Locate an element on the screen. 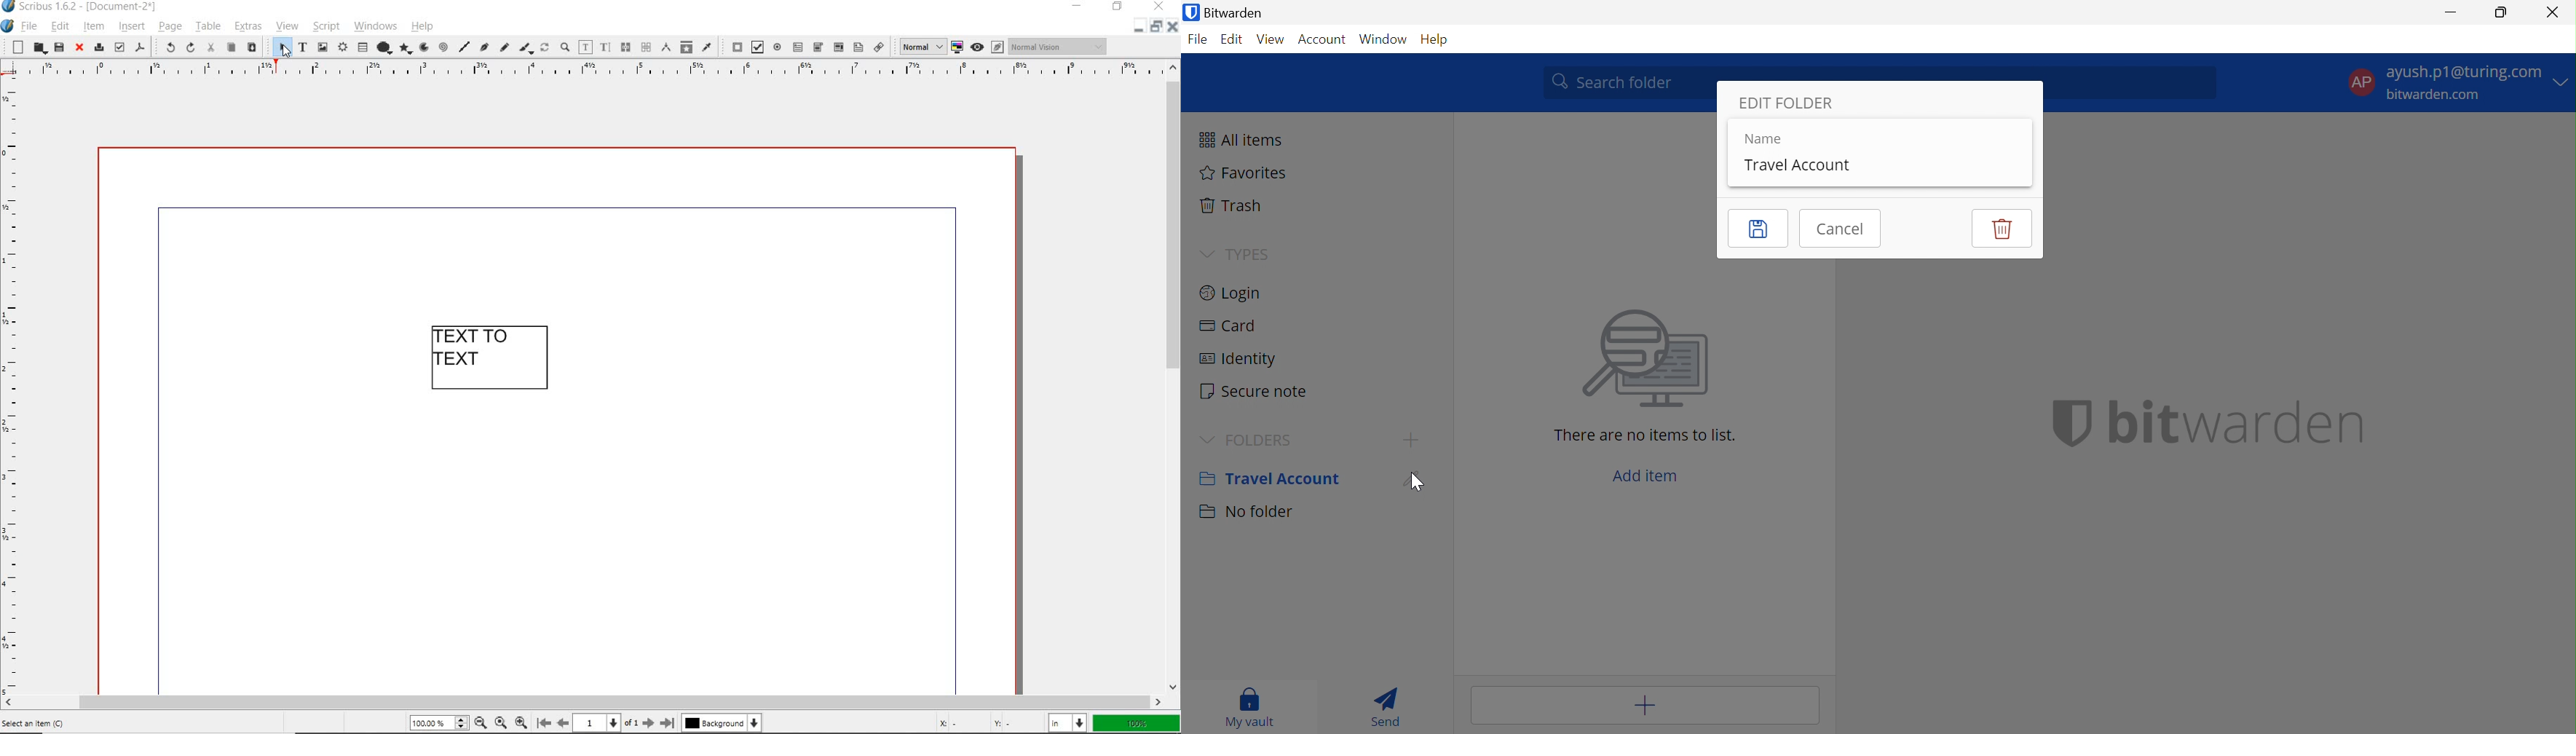 Image resolution: width=2576 pixels, height=756 pixels. Help is located at coordinates (1431, 40).